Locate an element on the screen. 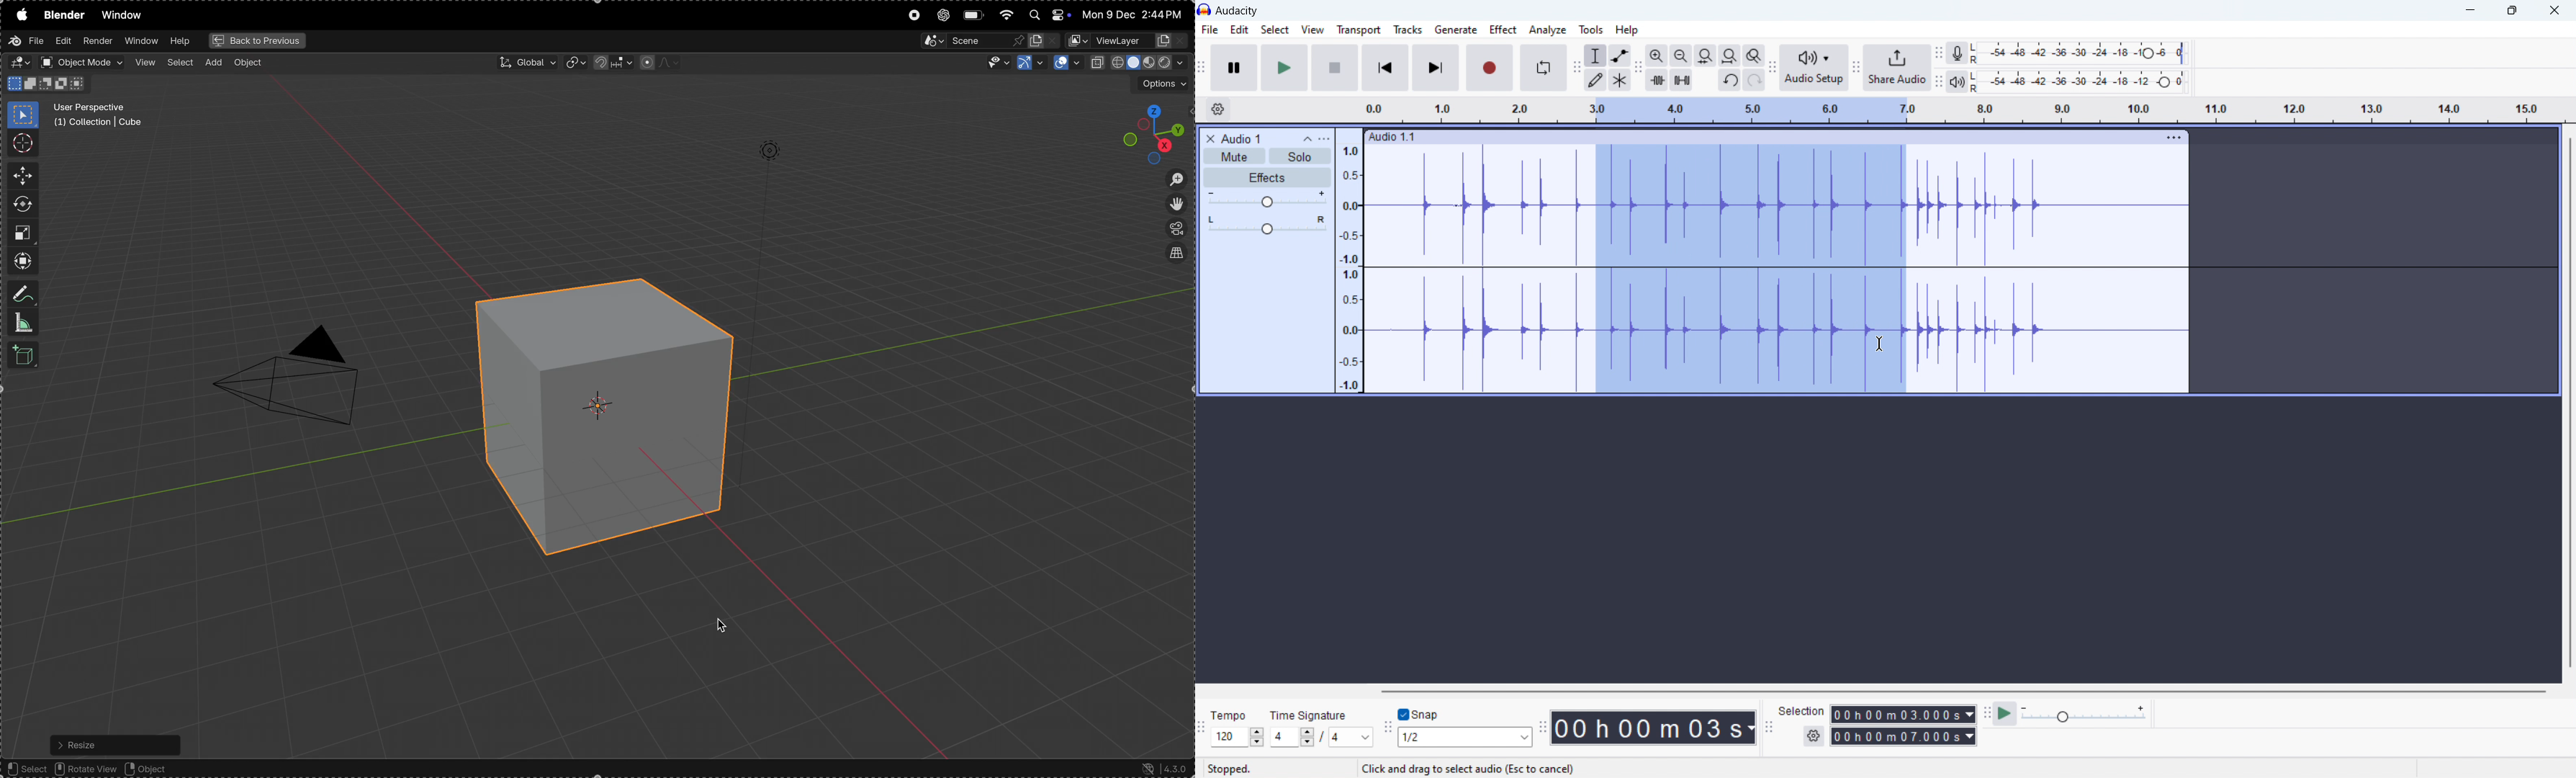  selection tool is located at coordinates (1595, 55).